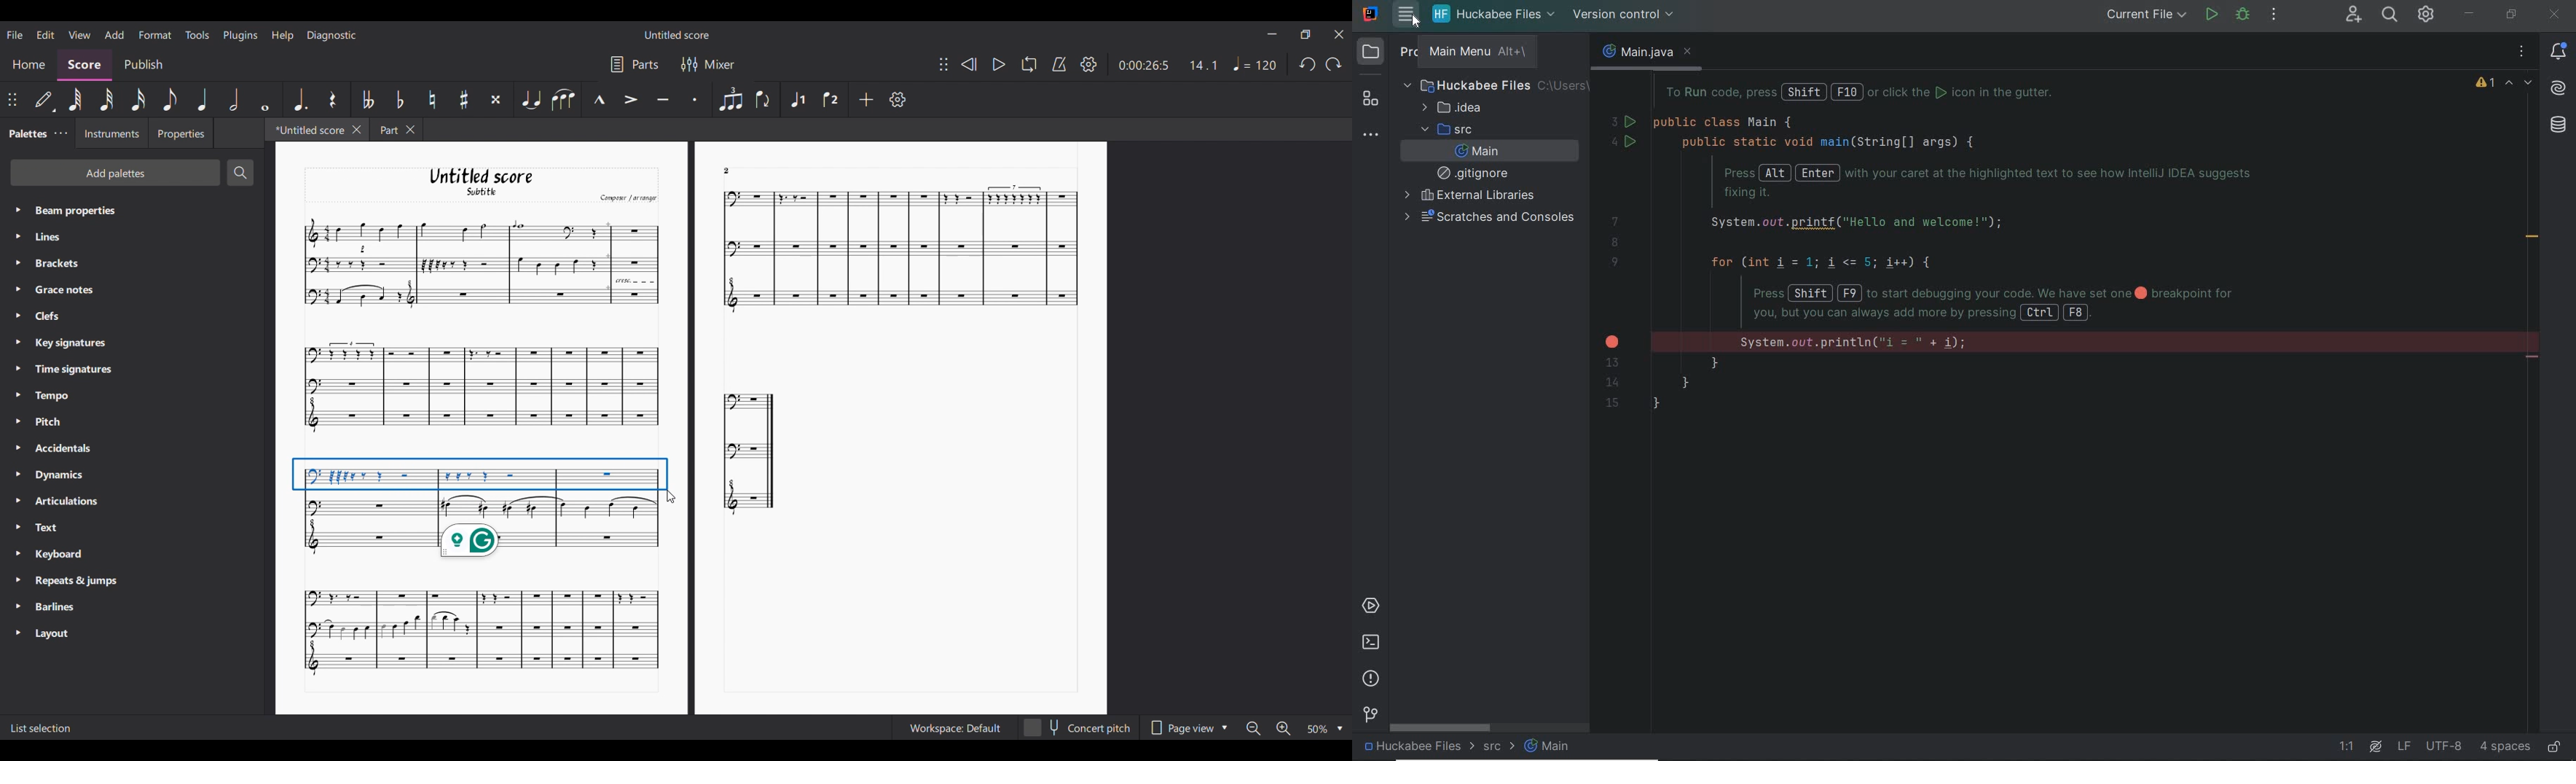 This screenshot has height=784, width=2576. Describe the element at coordinates (234, 99) in the screenshot. I see `Half note` at that location.